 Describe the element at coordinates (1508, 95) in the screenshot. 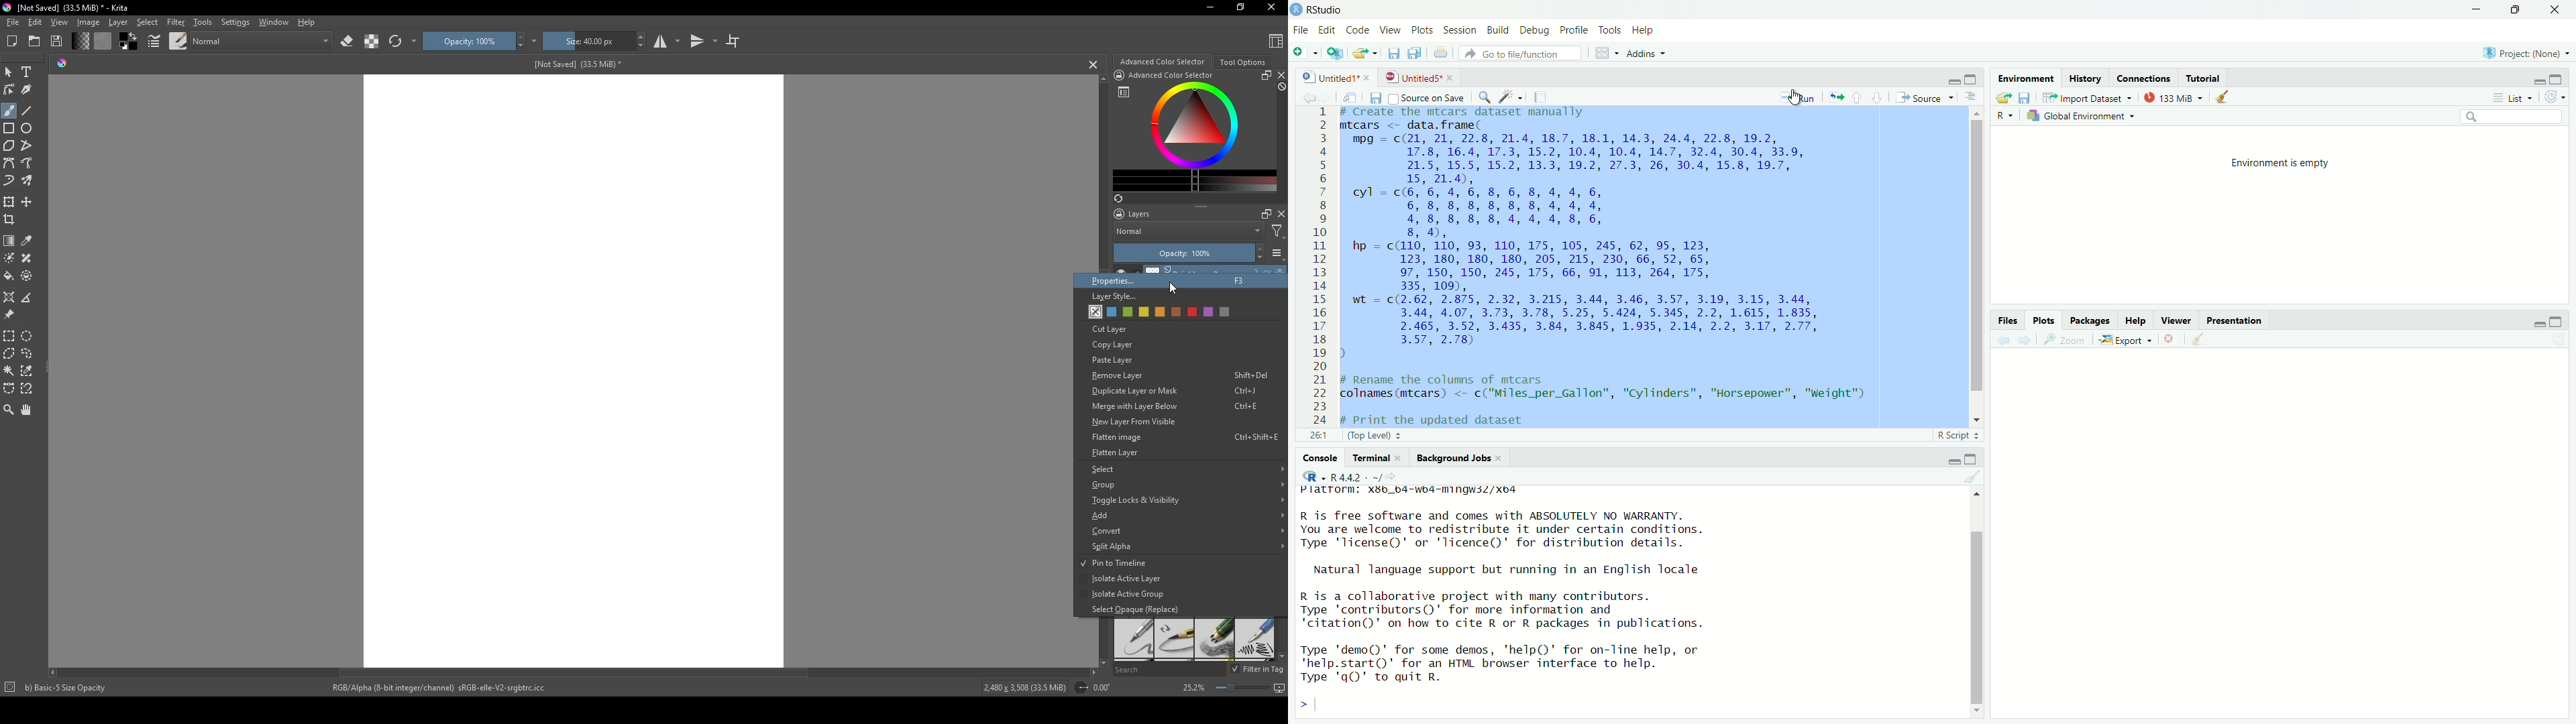

I see `spark` at that location.